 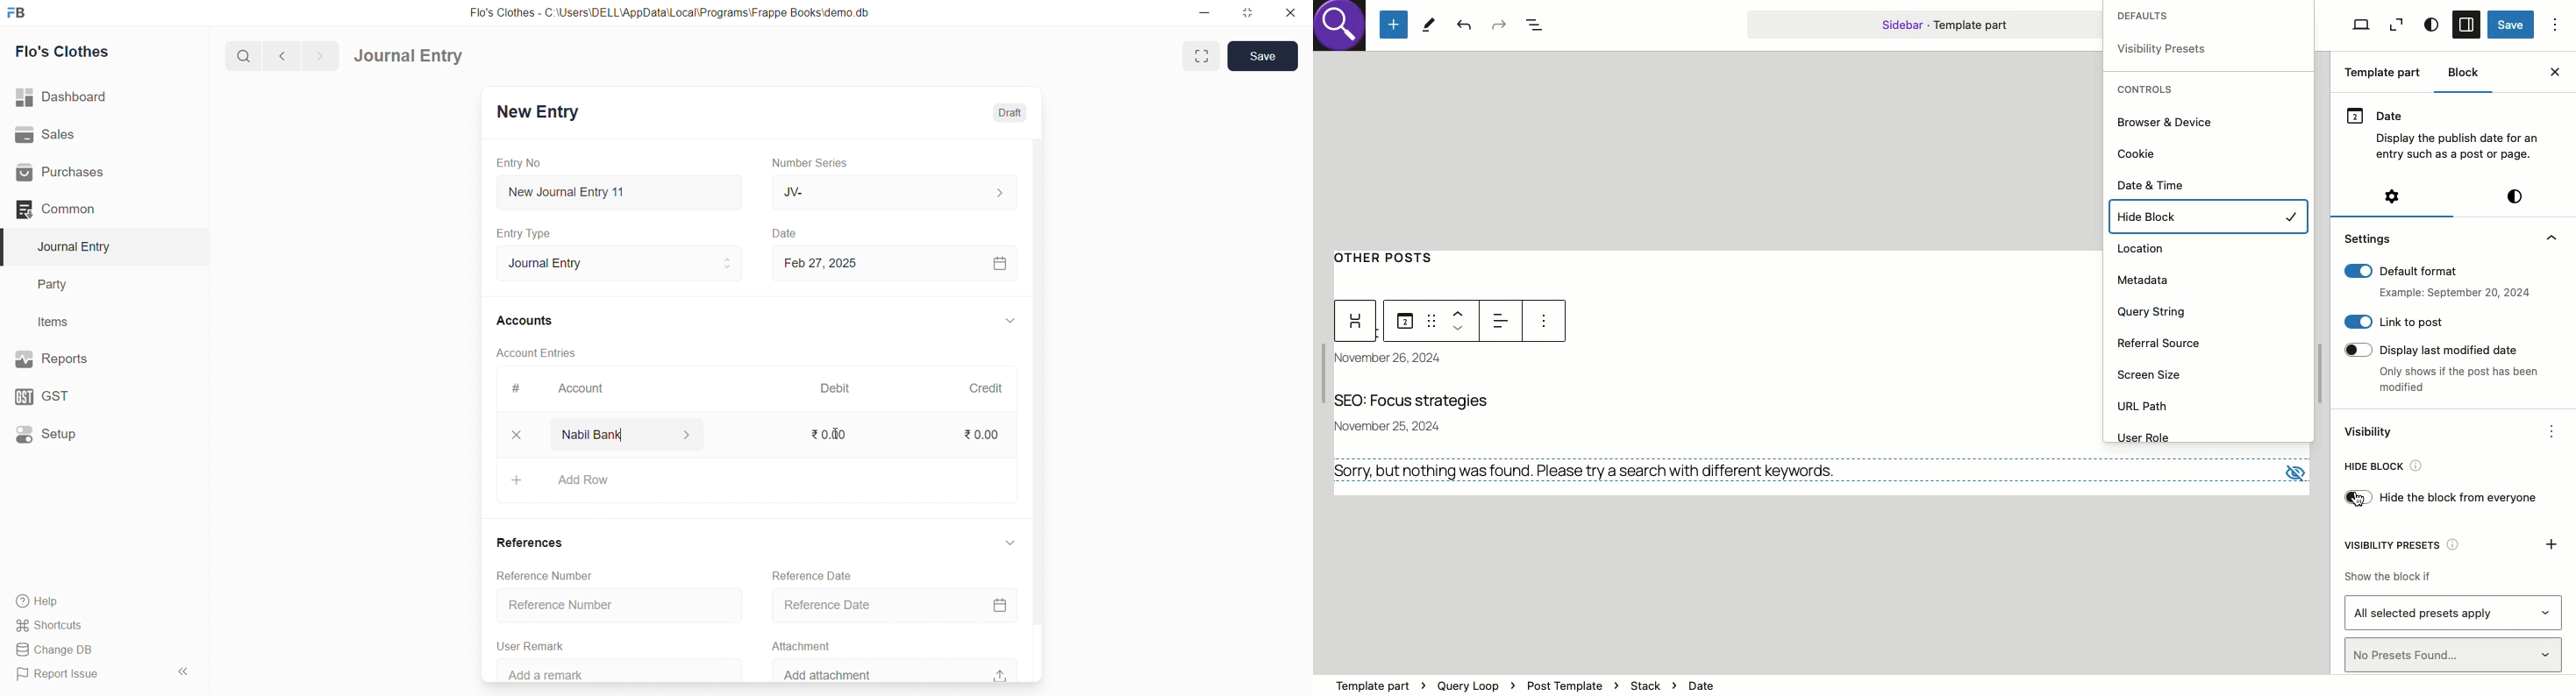 I want to click on Reports, so click(x=81, y=359).